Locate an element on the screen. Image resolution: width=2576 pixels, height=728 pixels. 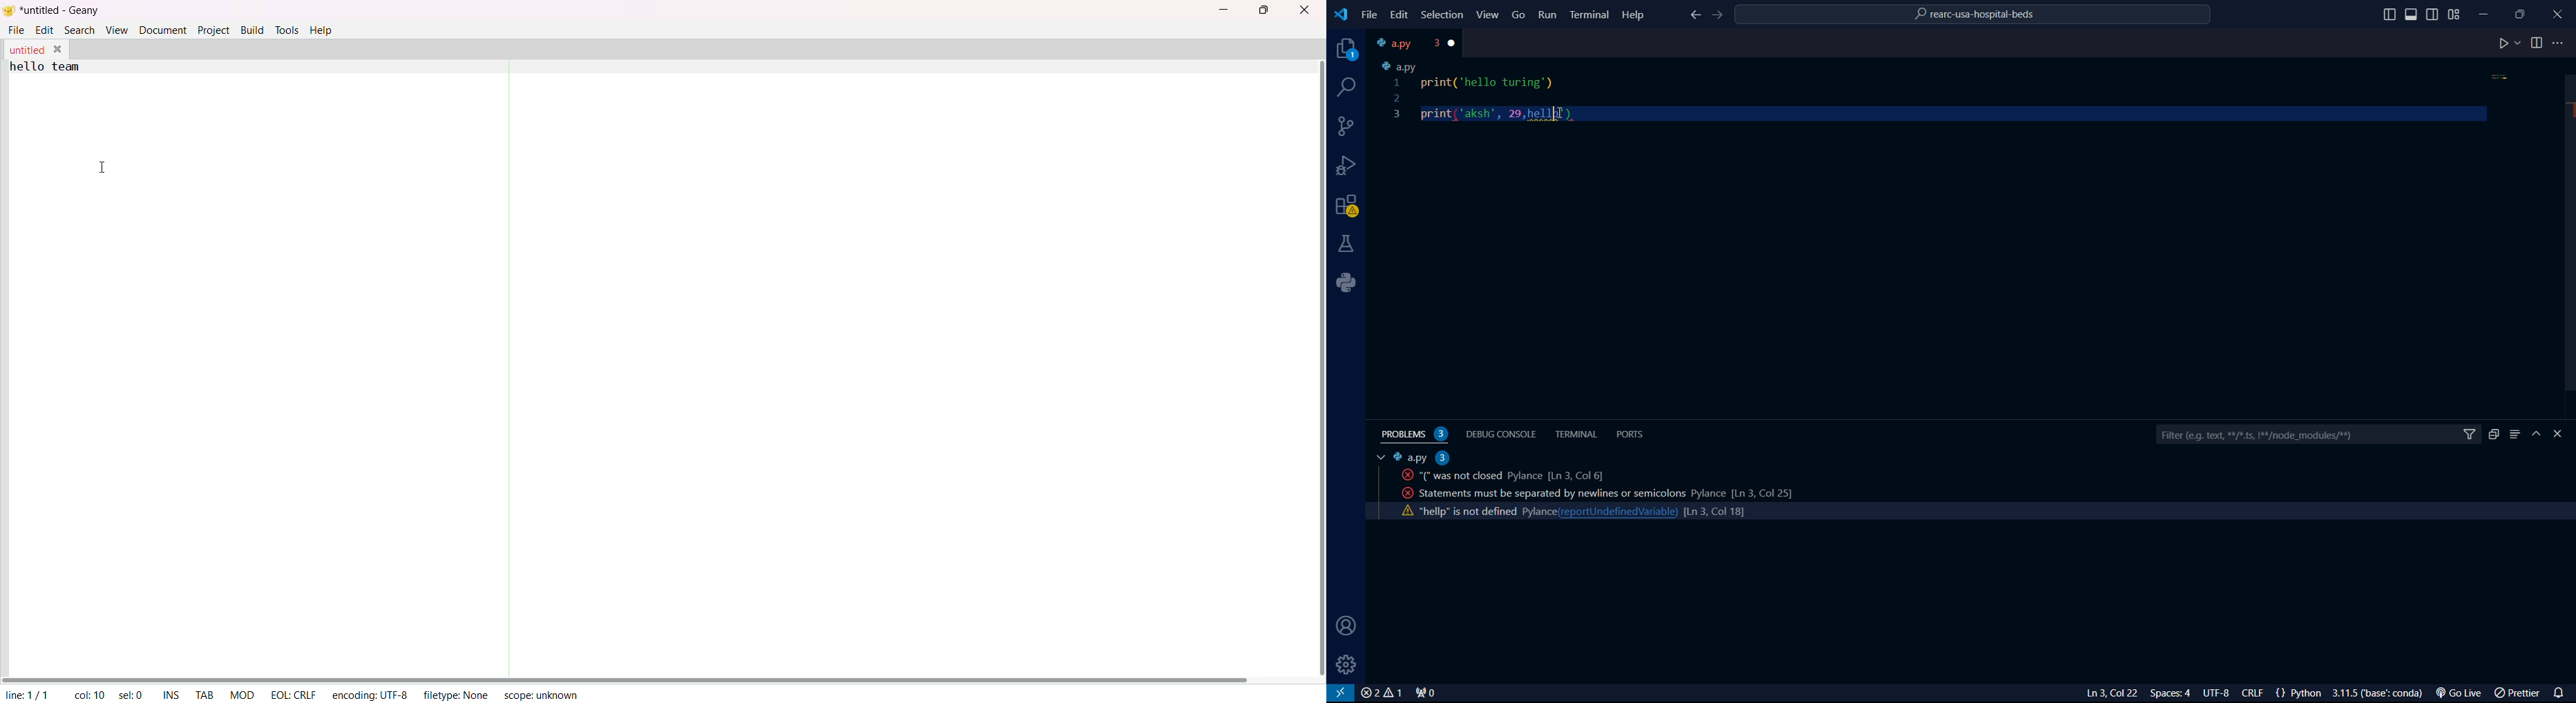
prettier is located at coordinates (2519, 694).